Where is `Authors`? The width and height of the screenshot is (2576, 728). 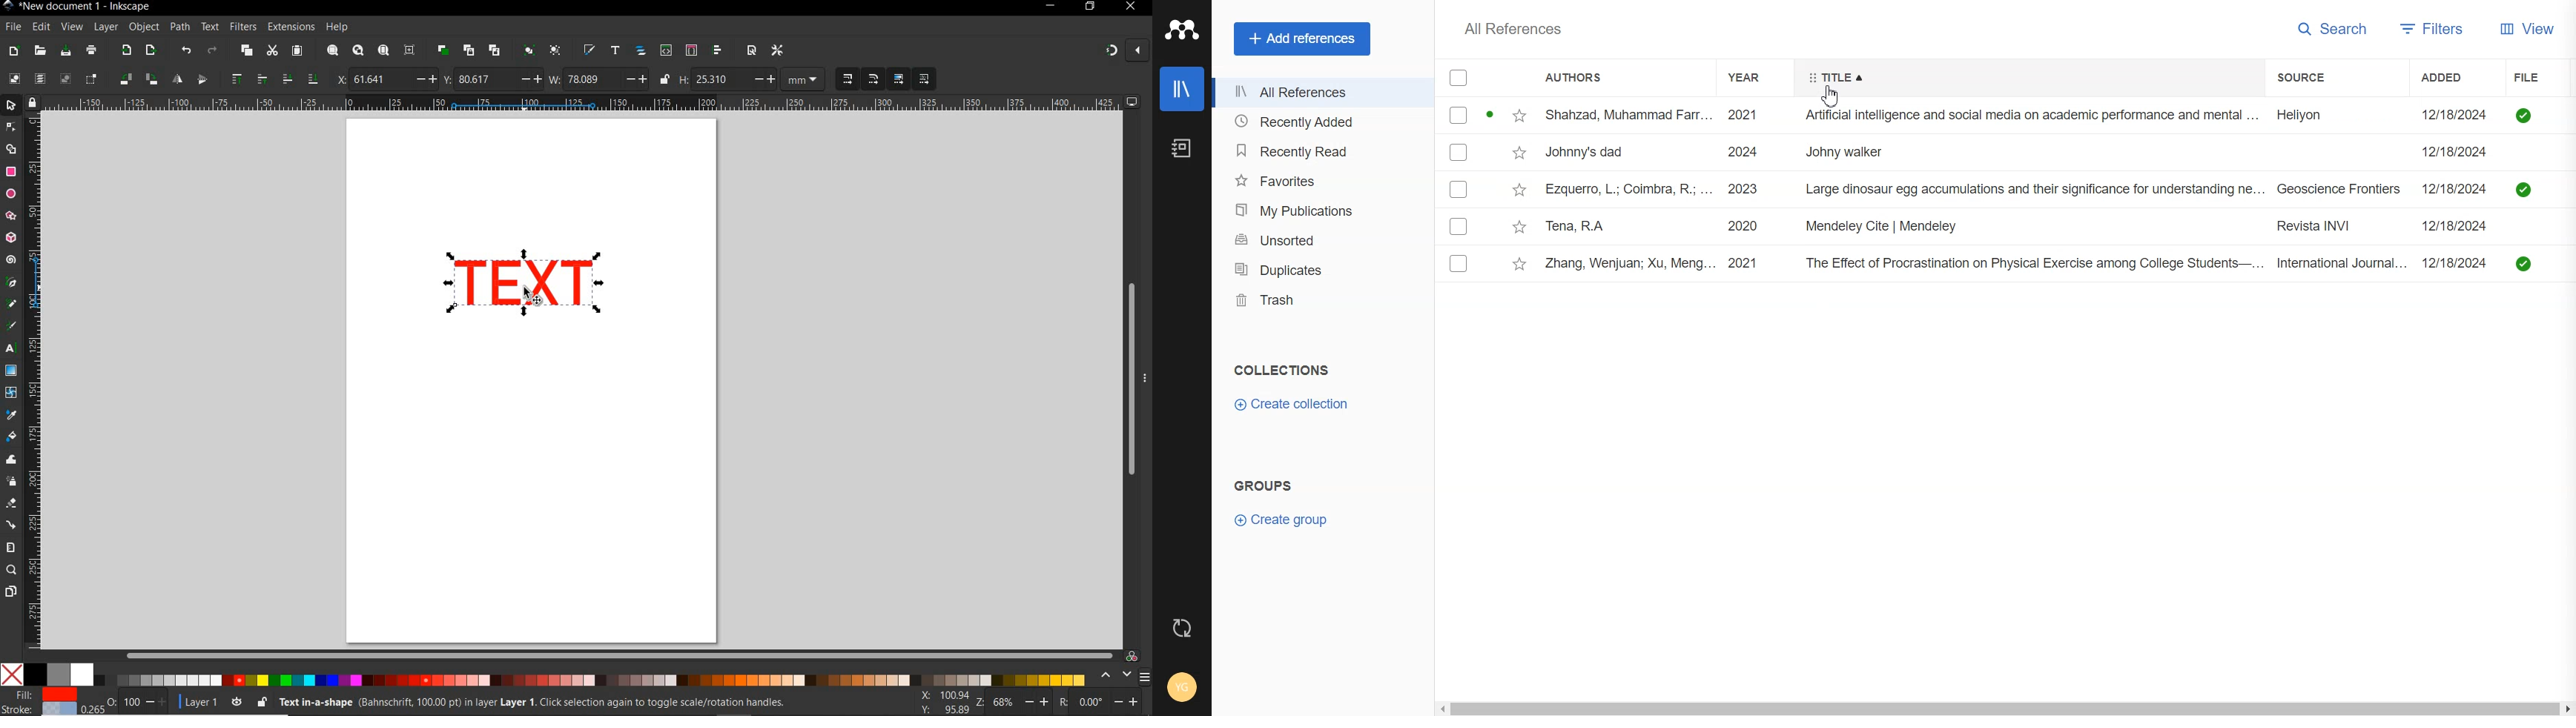 Authors is located at coordinates (1583, 78).